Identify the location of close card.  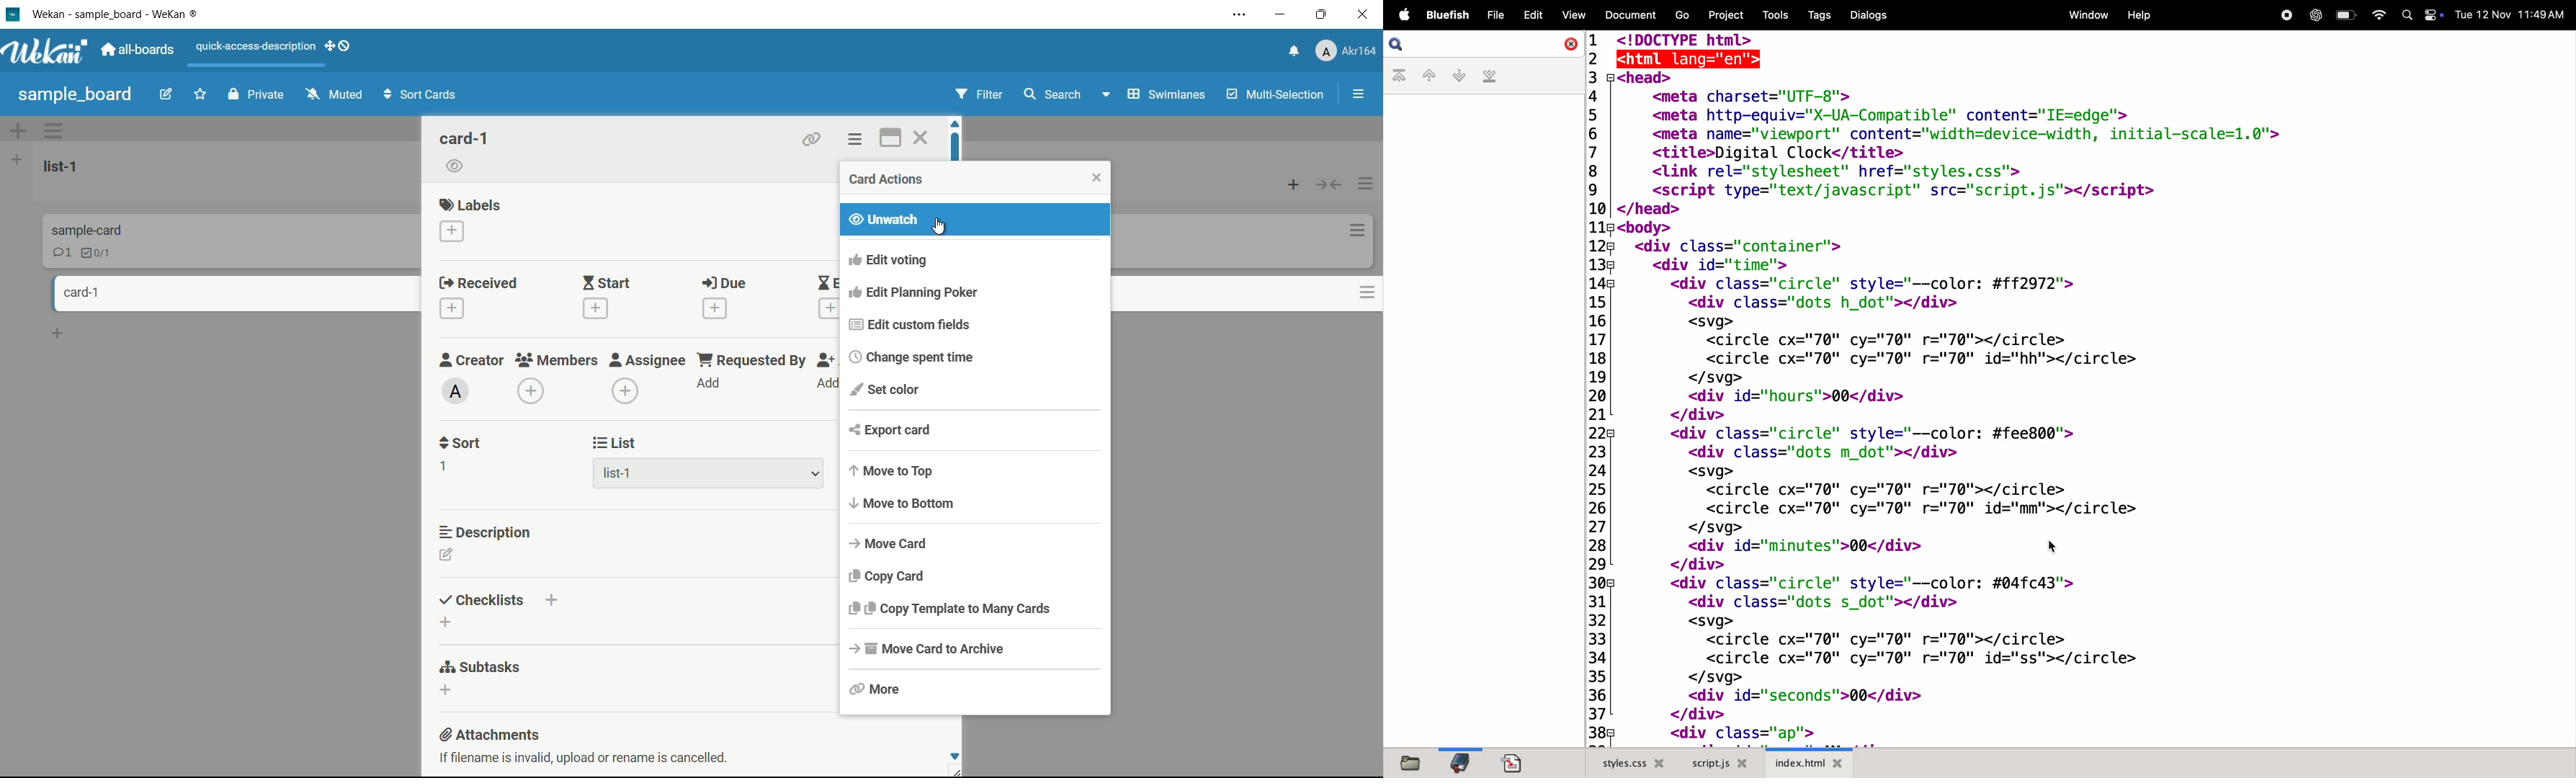
(1096, 178).